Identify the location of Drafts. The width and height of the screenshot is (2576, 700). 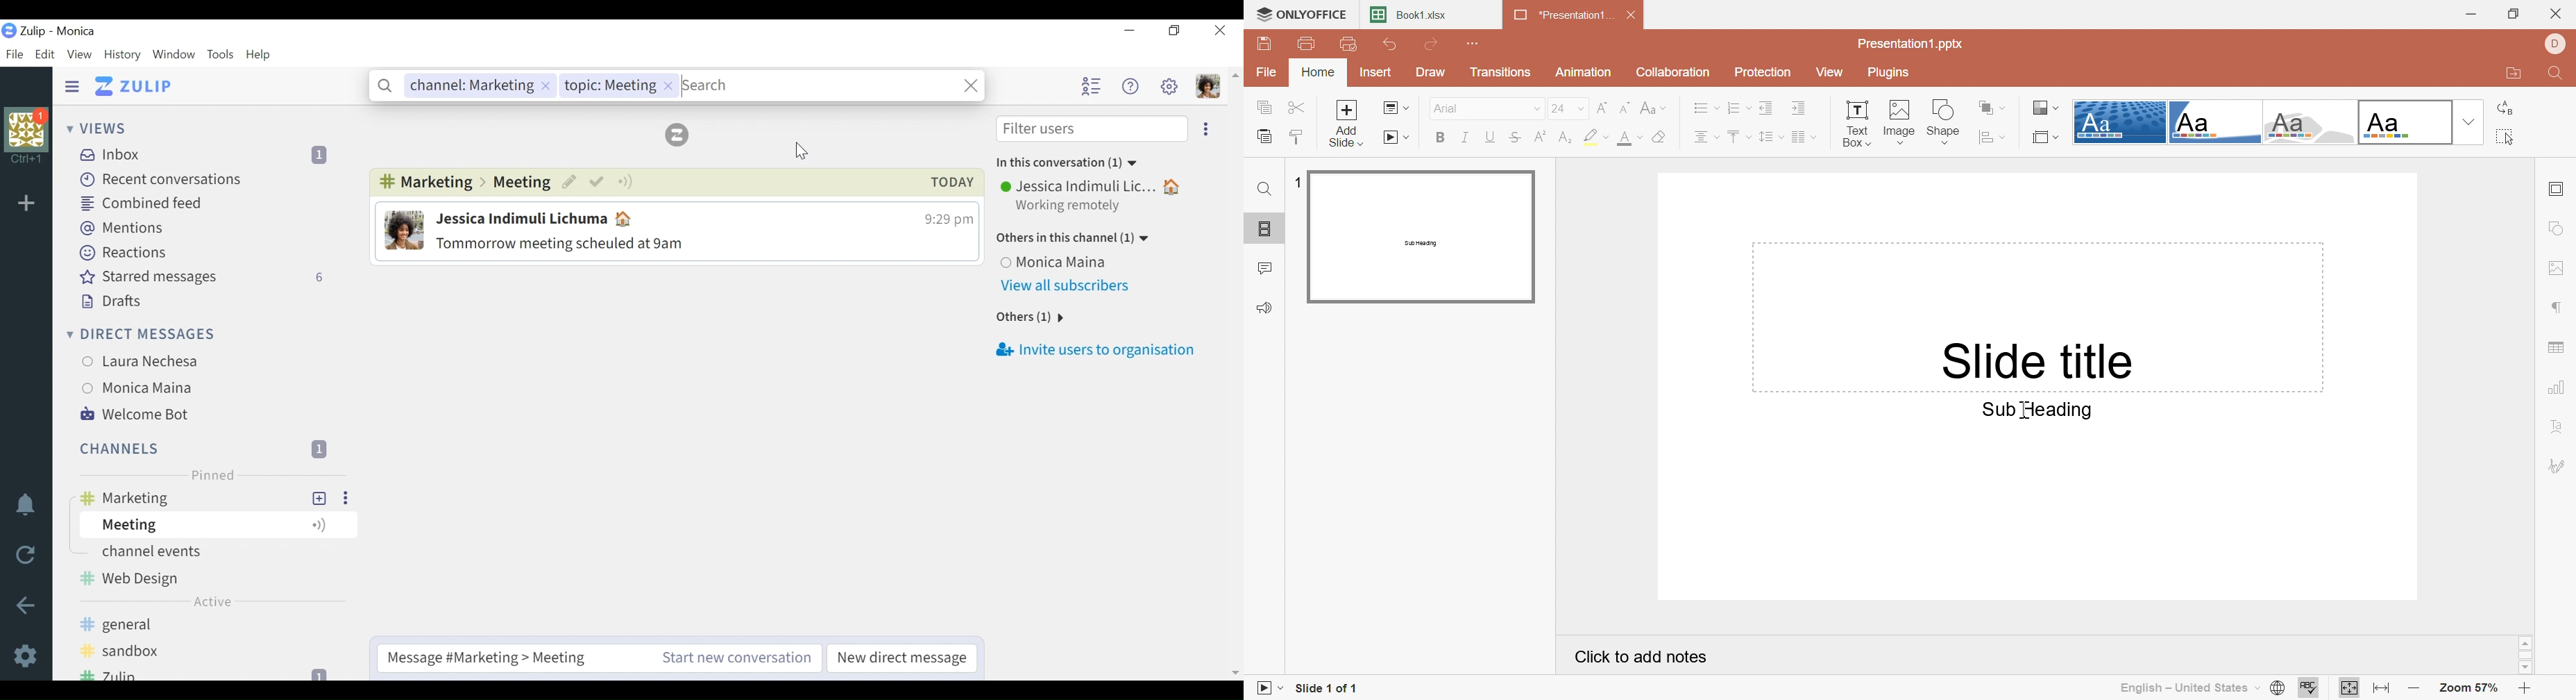
(111, 300).